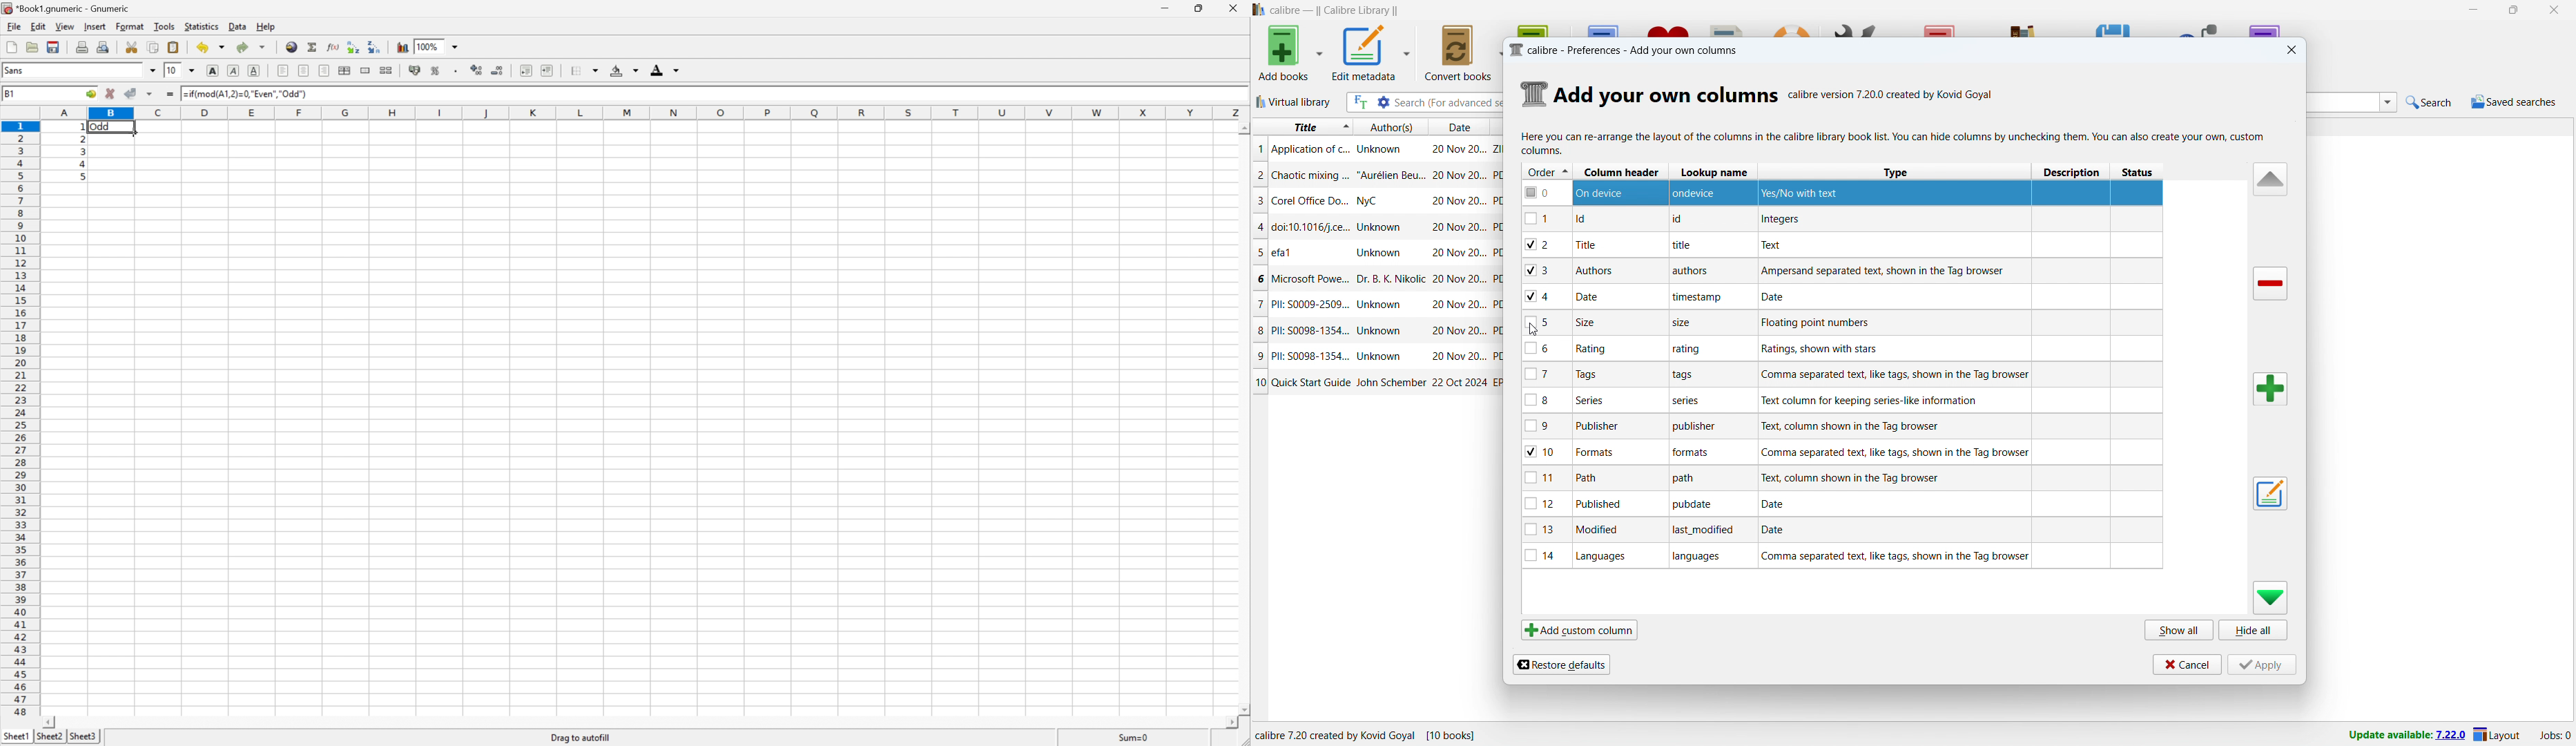  Describe the element at coordinates (104, 126) in the screenshot. I see `Odd` at that location.